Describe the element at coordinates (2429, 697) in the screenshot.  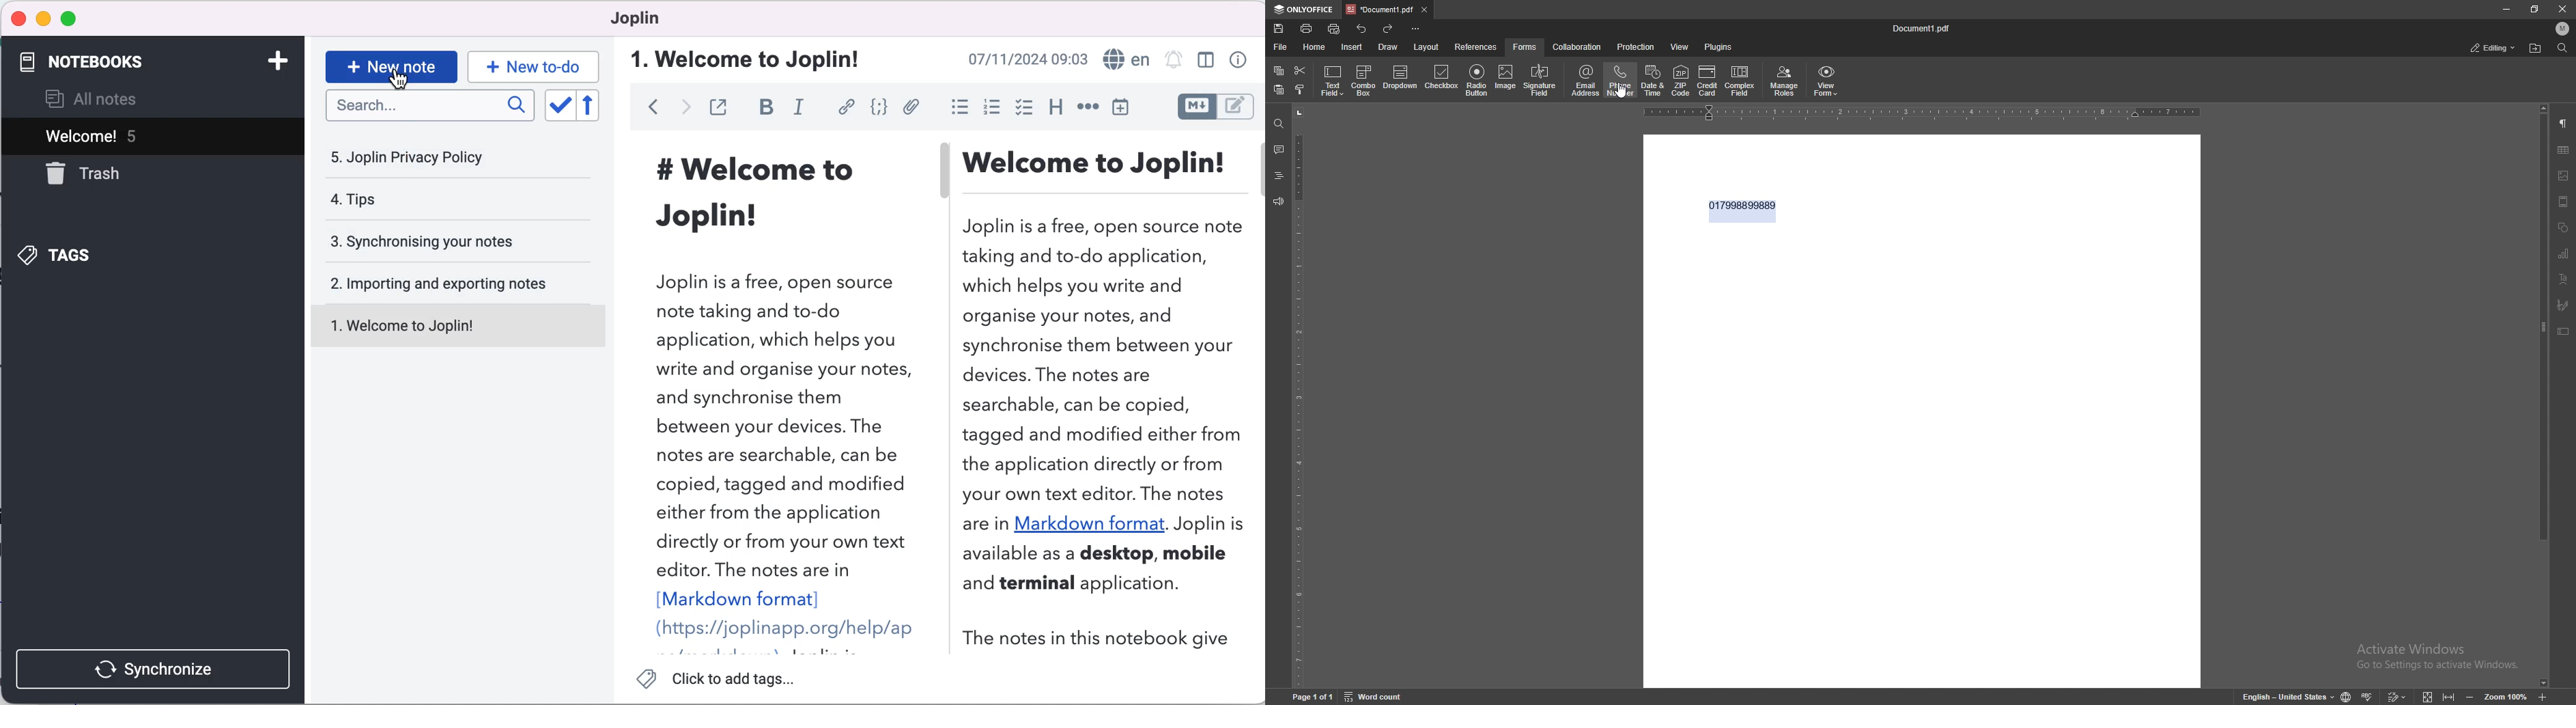
I see `fit to screen` at that location.